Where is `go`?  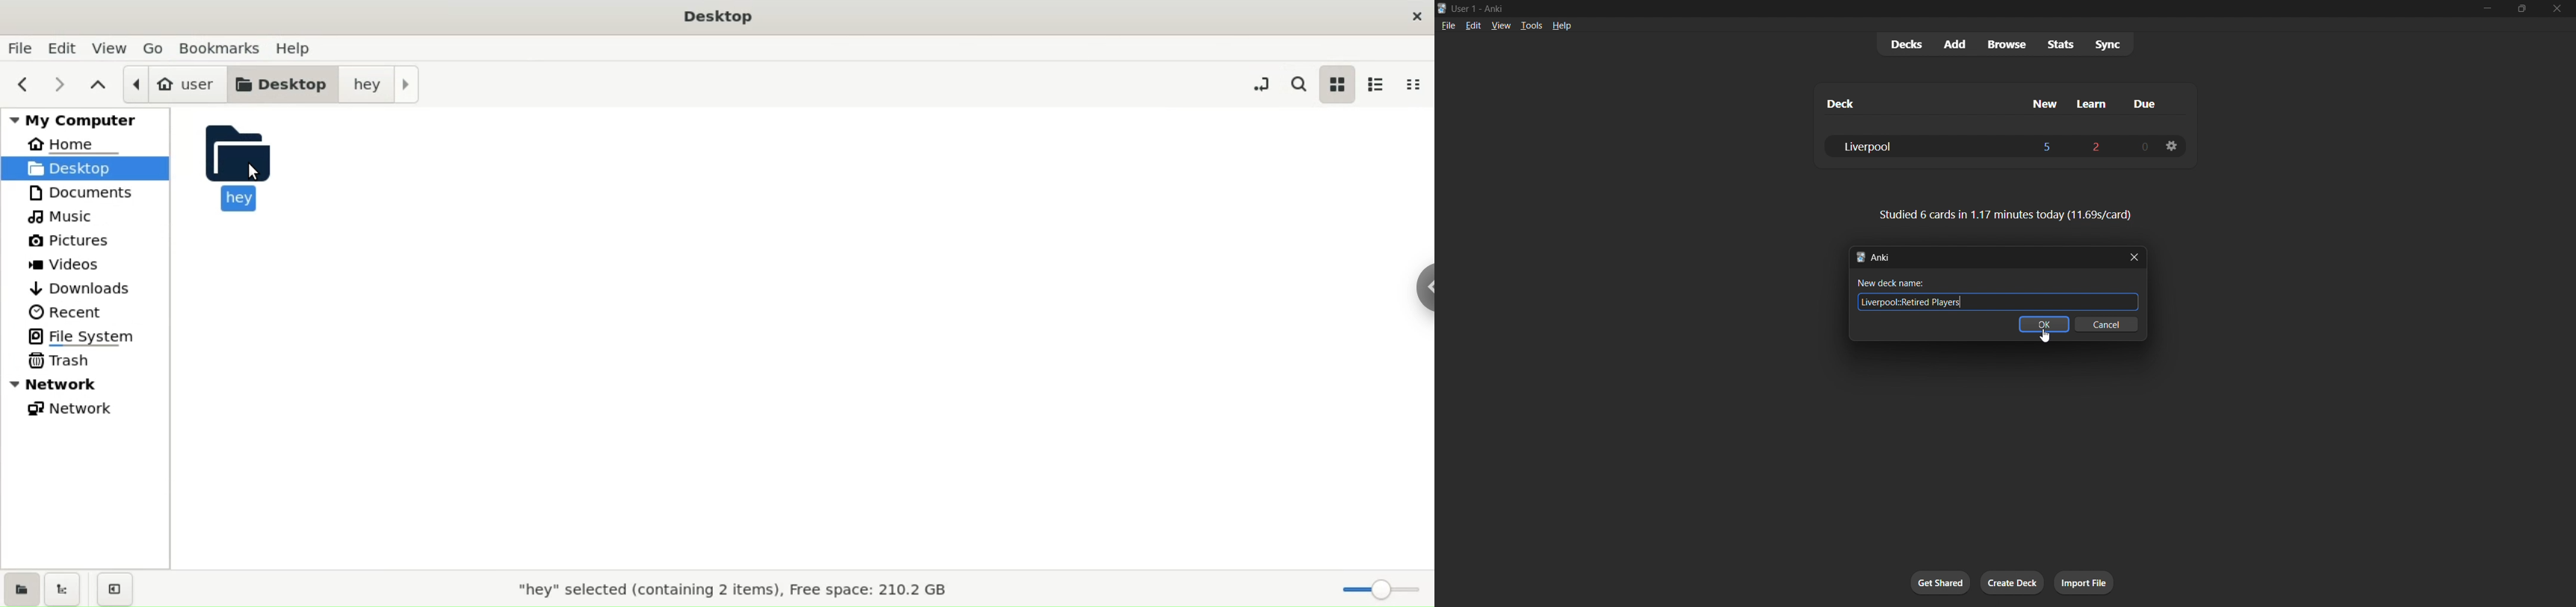
go is located at coordinates (158, 46).